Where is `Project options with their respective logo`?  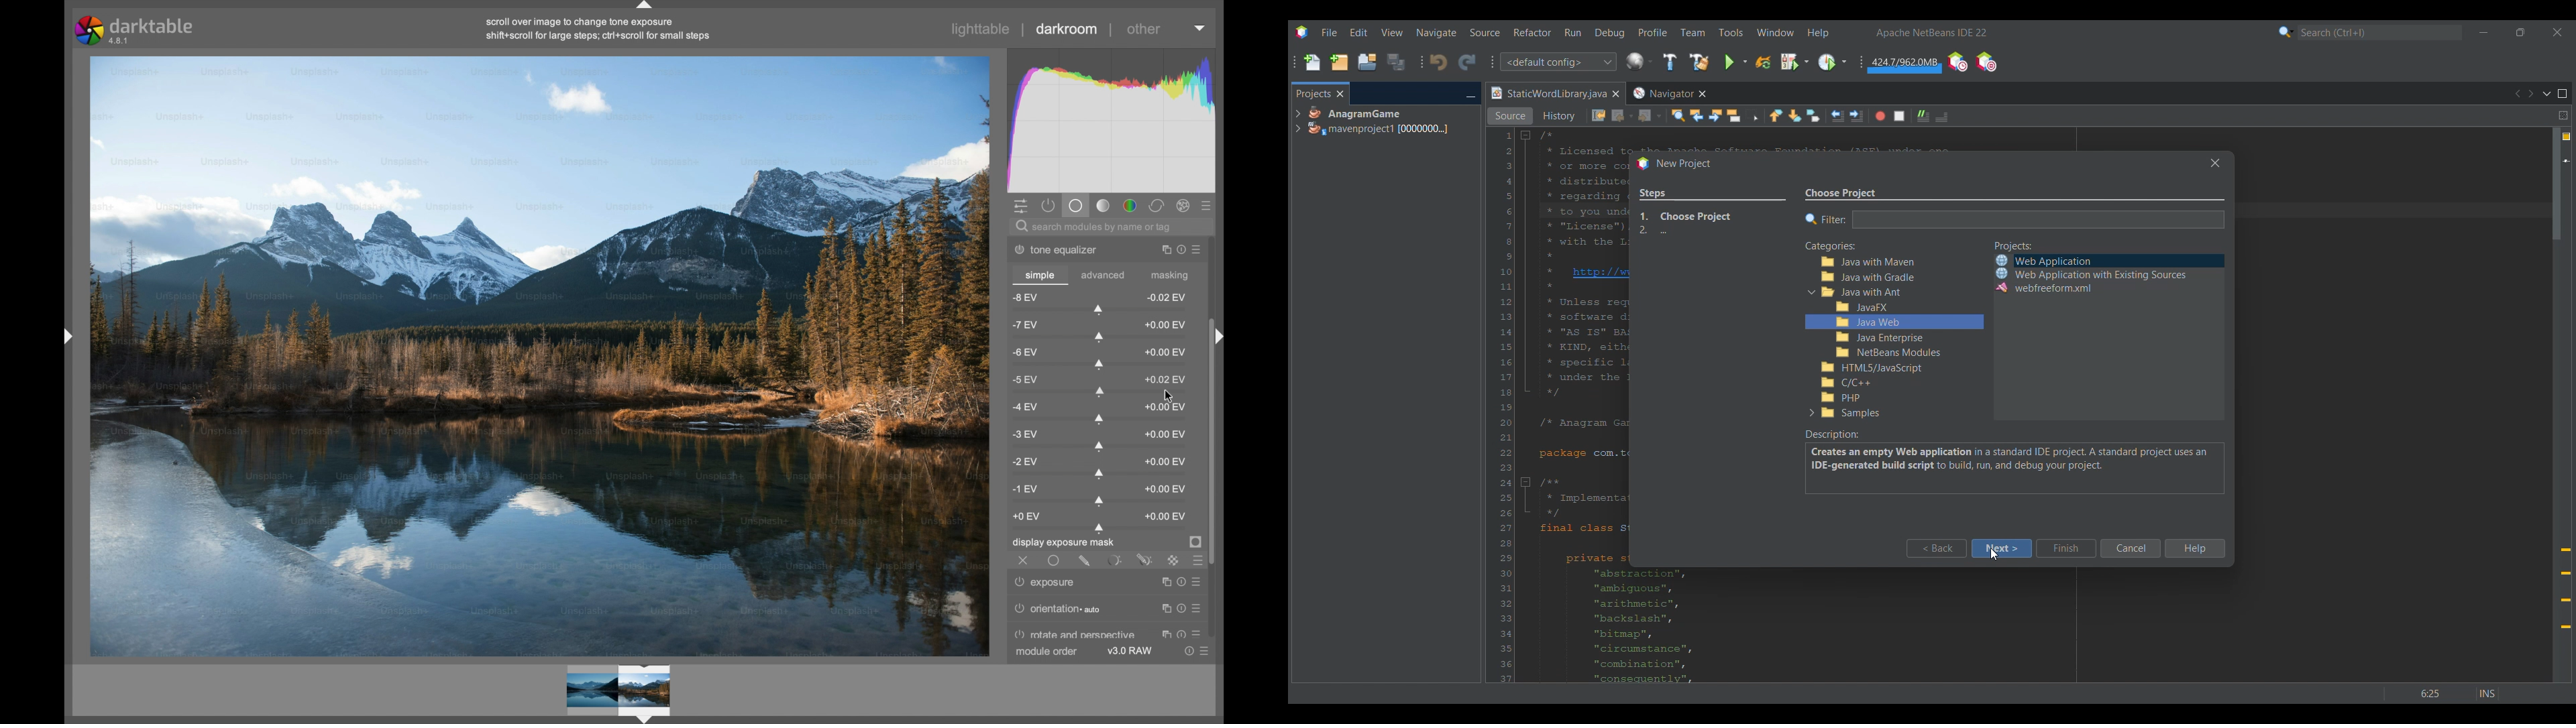
Project options with their respective logo is located at coordinates (2090, 274).